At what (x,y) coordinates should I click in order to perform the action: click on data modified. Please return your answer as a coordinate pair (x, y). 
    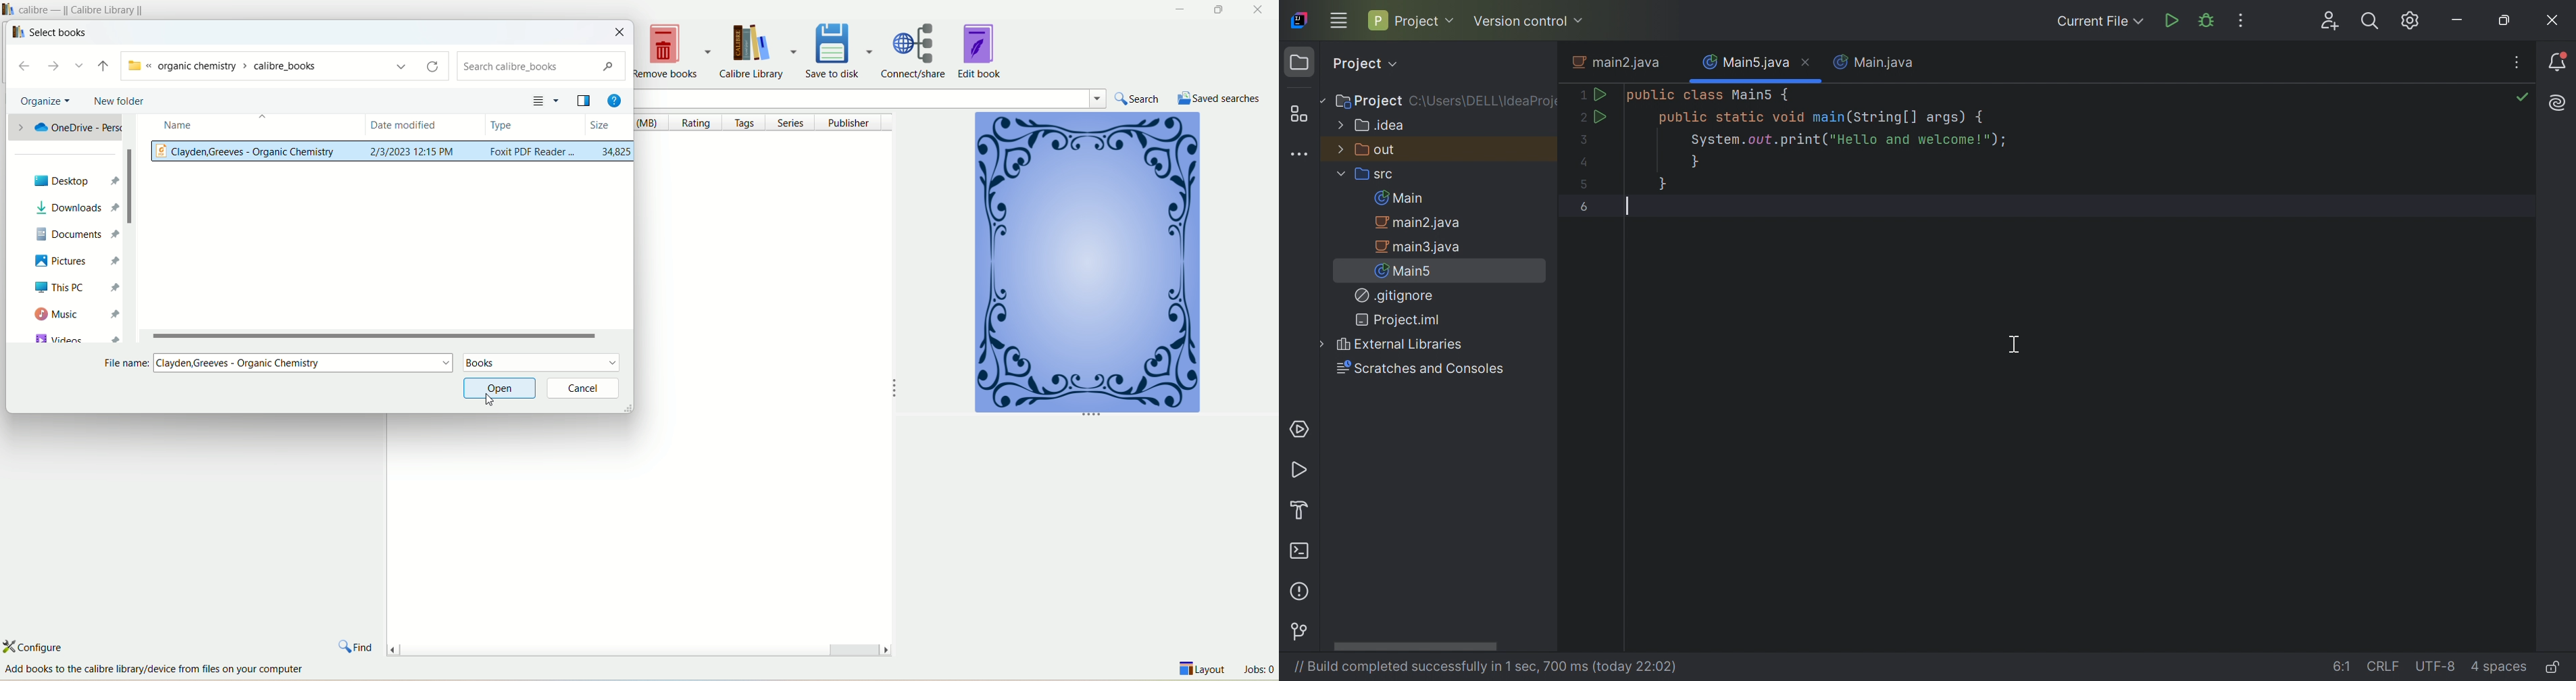
    Looking at the image, I should click on (426, 126).